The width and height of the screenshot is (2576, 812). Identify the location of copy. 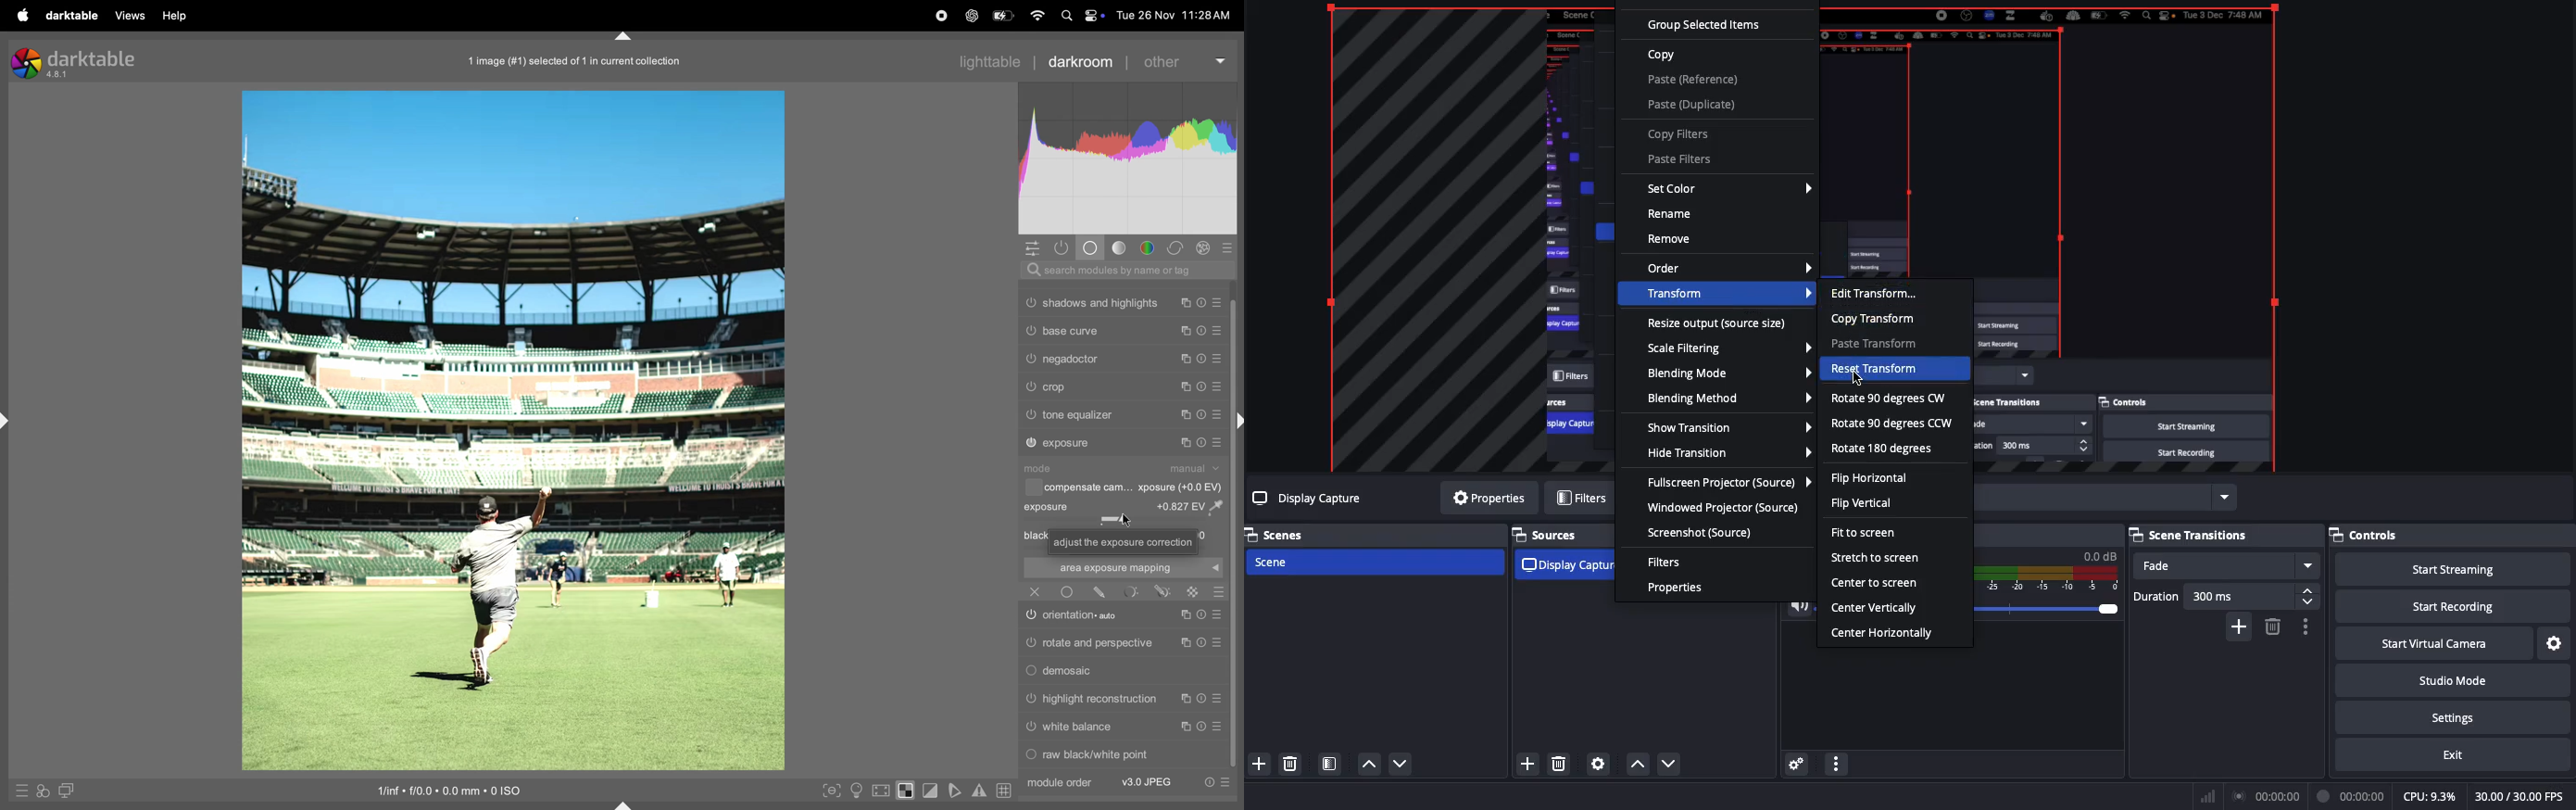
(1187, 727).